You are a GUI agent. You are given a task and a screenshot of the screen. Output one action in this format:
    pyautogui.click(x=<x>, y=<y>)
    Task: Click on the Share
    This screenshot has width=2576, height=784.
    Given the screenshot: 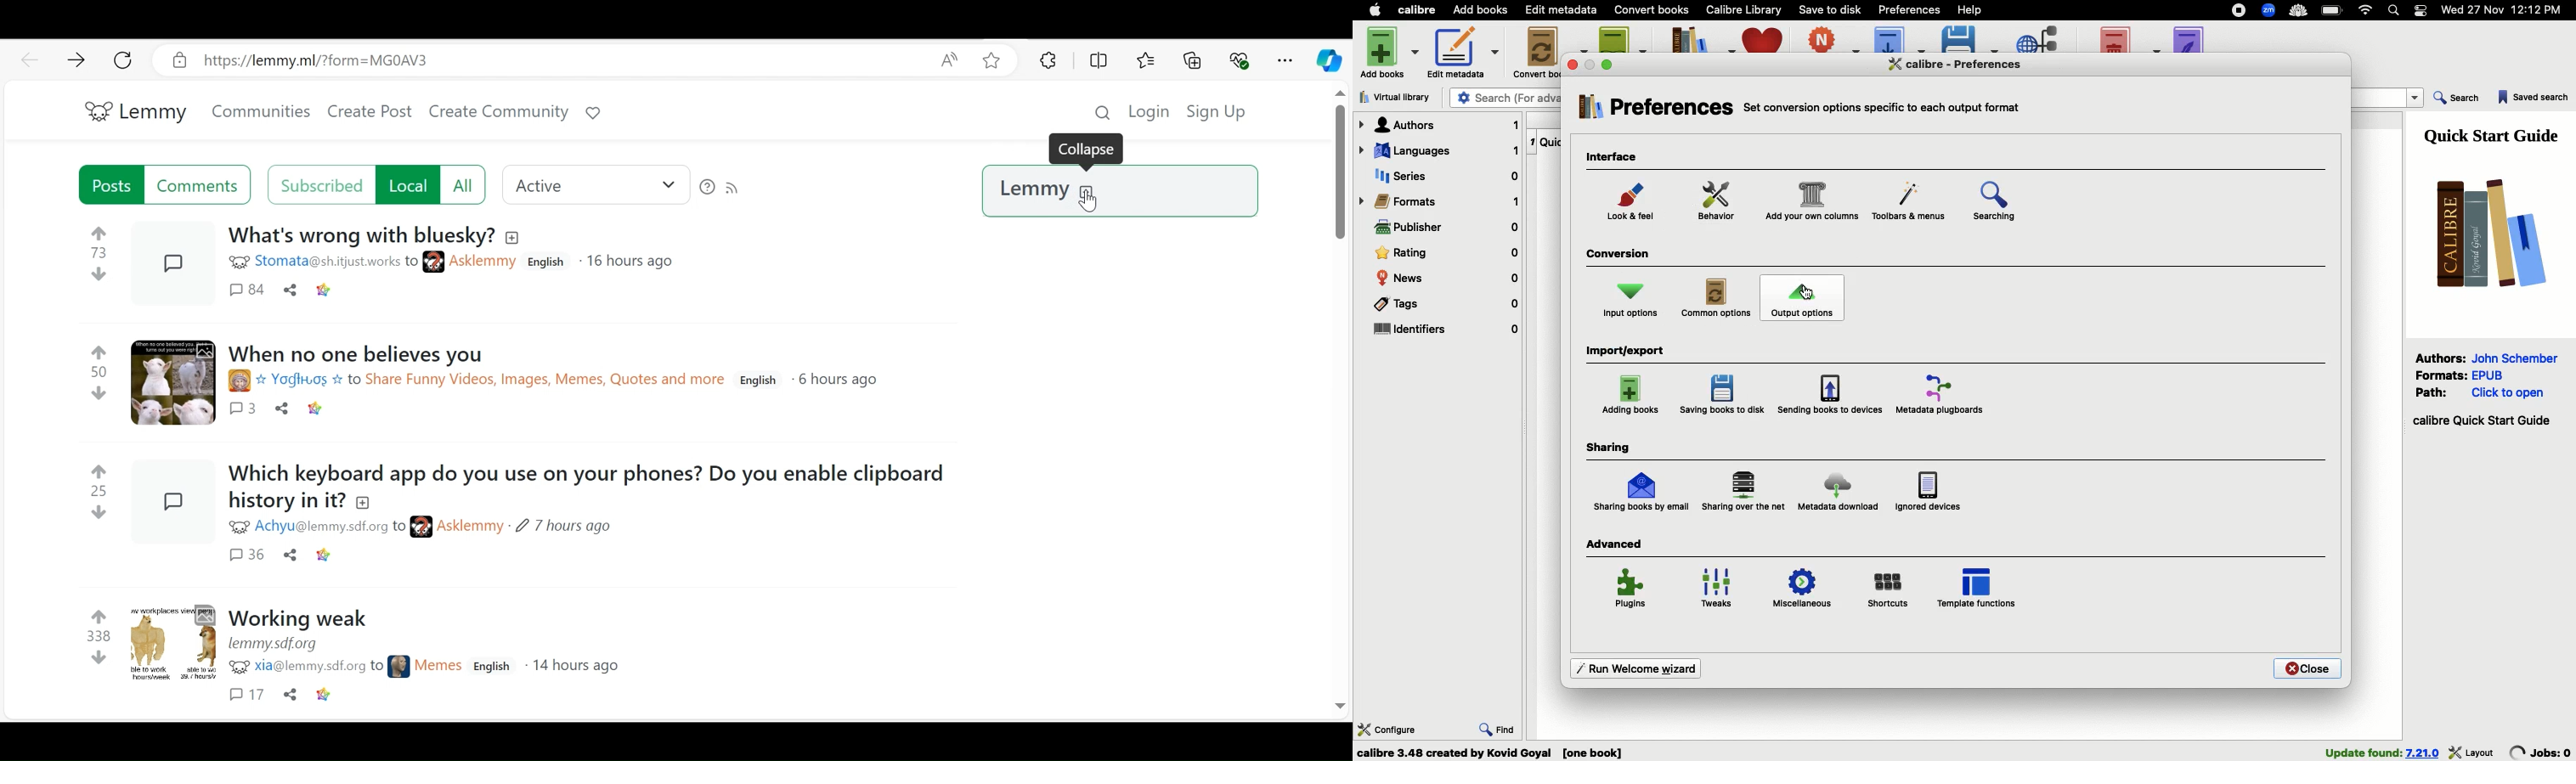 What is the action you would take?
    pyautogui.click(x=290, y=289)
    